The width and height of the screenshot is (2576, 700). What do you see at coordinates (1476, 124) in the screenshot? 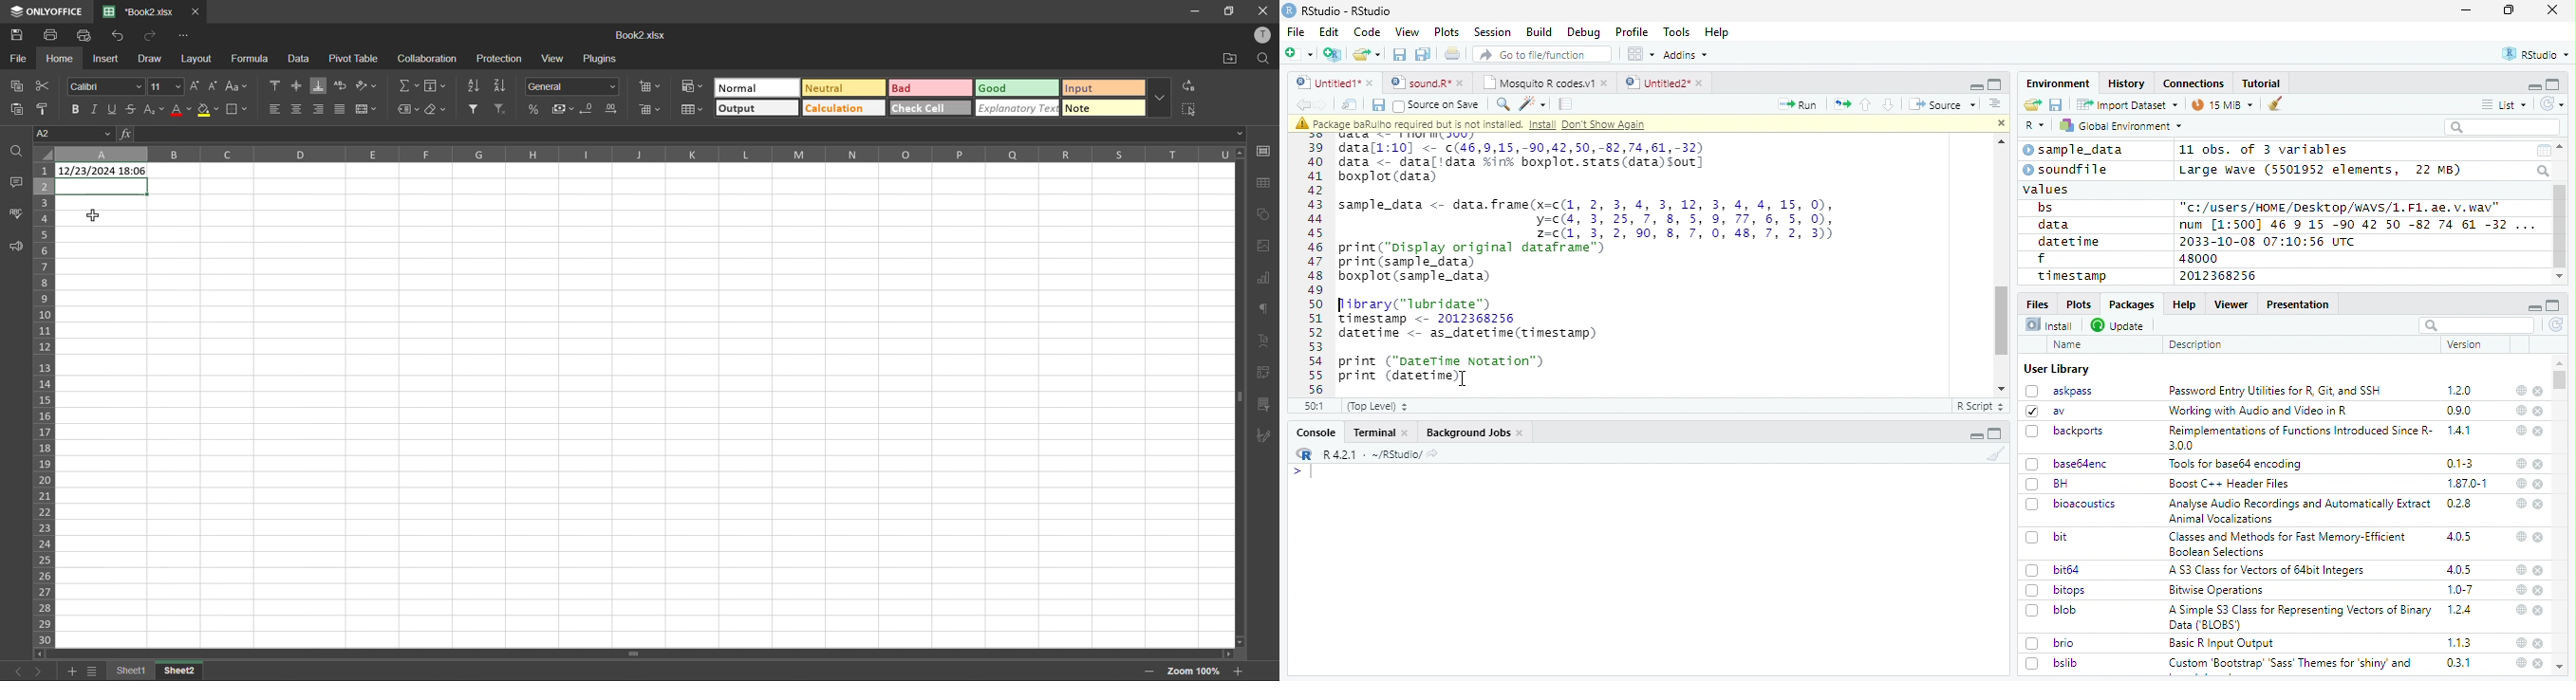
I see `package baRulho required but is not installed. Intall Don't show again.` at bounding box center [1476, 124].